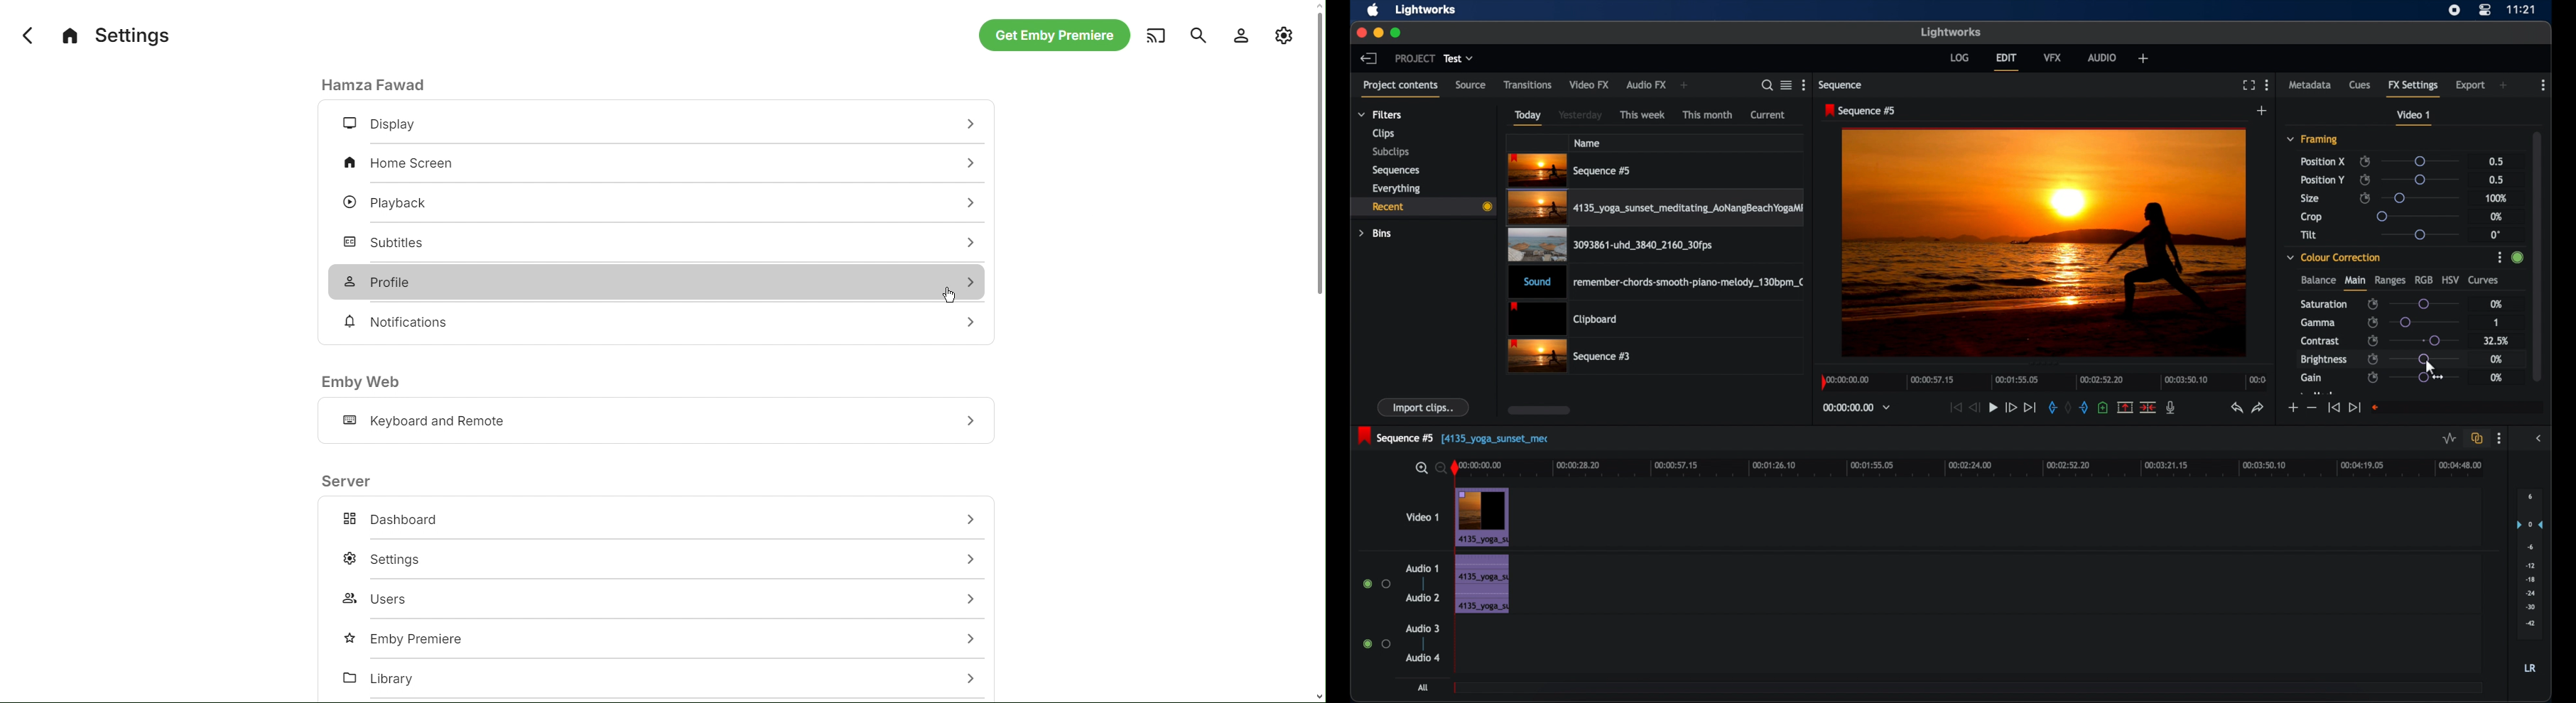 The image size is (2576, 728). I want to click on Search, so click(1196, 36).